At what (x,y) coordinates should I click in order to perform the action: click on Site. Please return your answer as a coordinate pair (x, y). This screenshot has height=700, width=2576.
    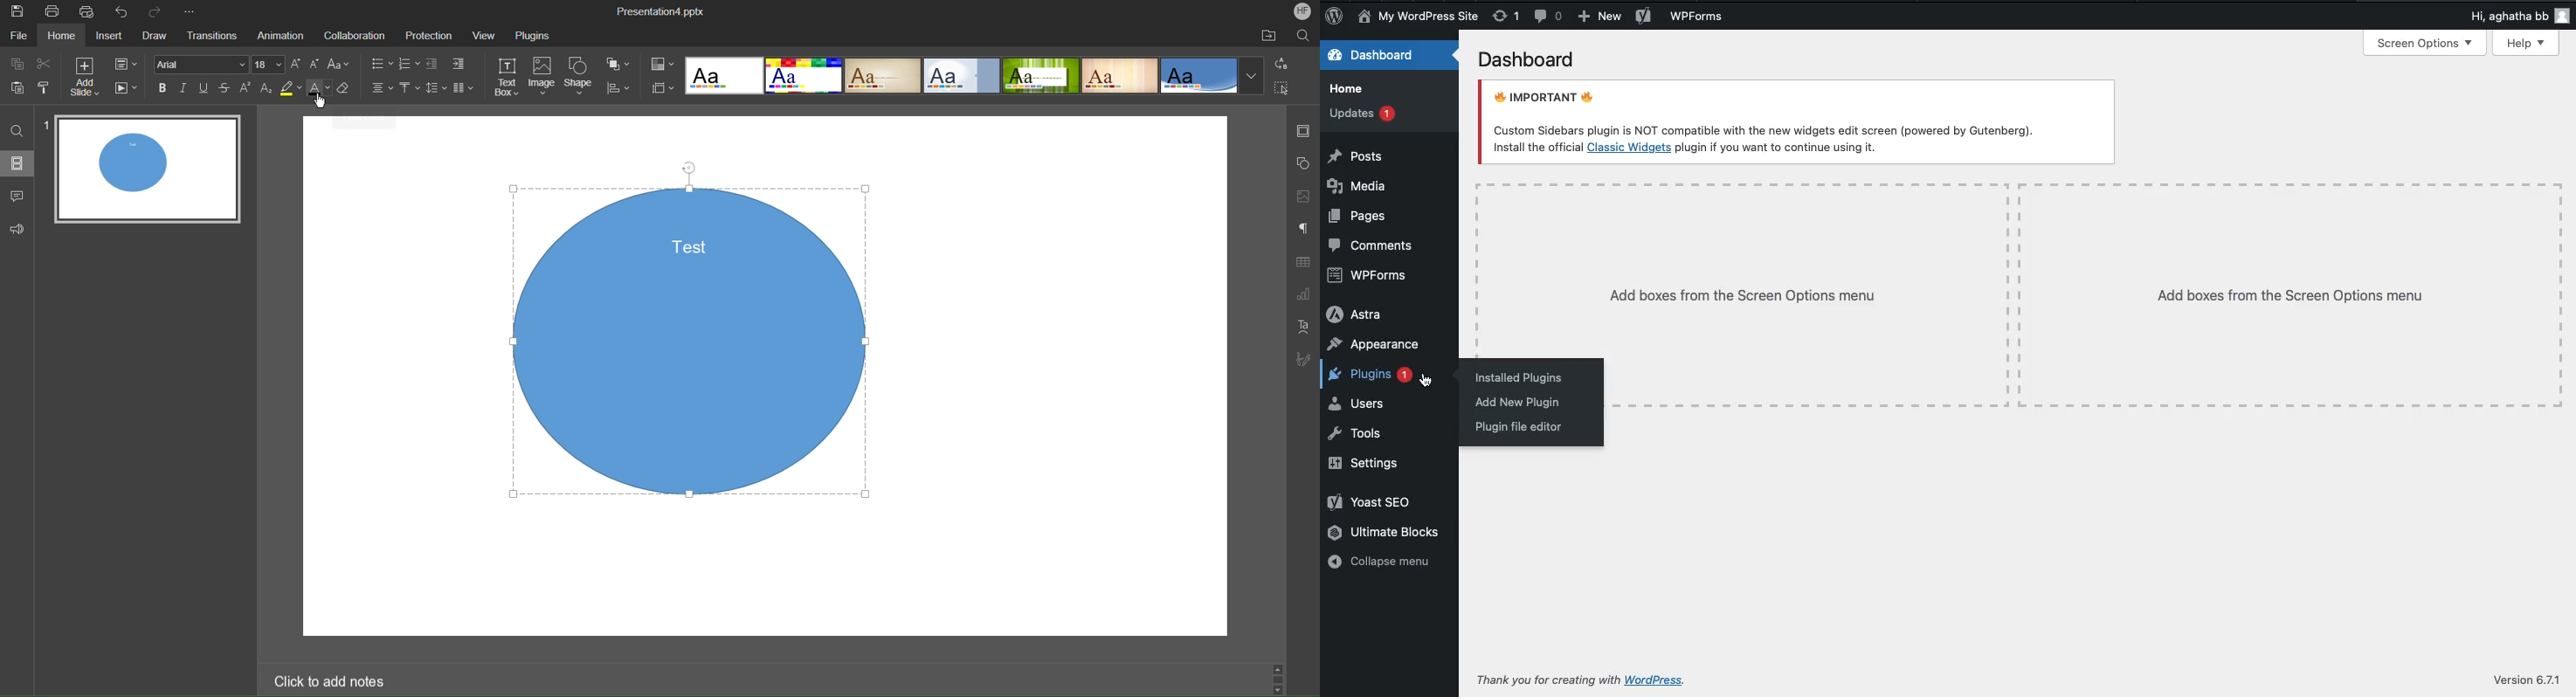
    Looking at the image, I should click on (1419, 17).